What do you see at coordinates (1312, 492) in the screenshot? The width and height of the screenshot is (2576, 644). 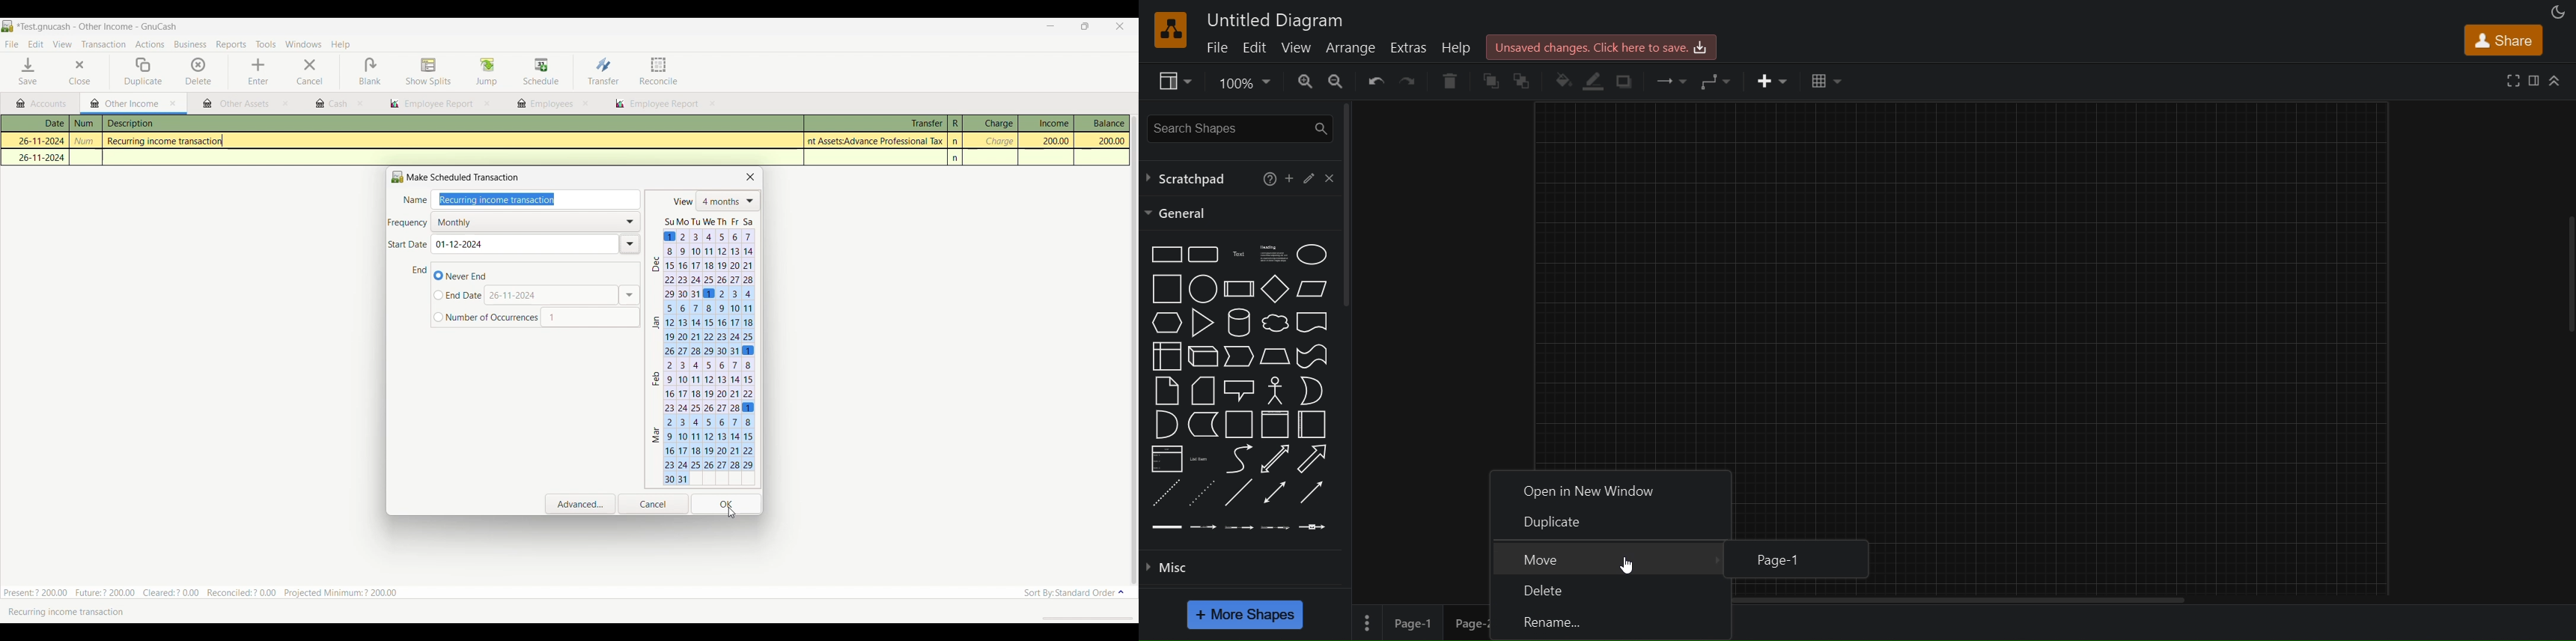 I see `directional connector` at bounding box center [1312, 492].